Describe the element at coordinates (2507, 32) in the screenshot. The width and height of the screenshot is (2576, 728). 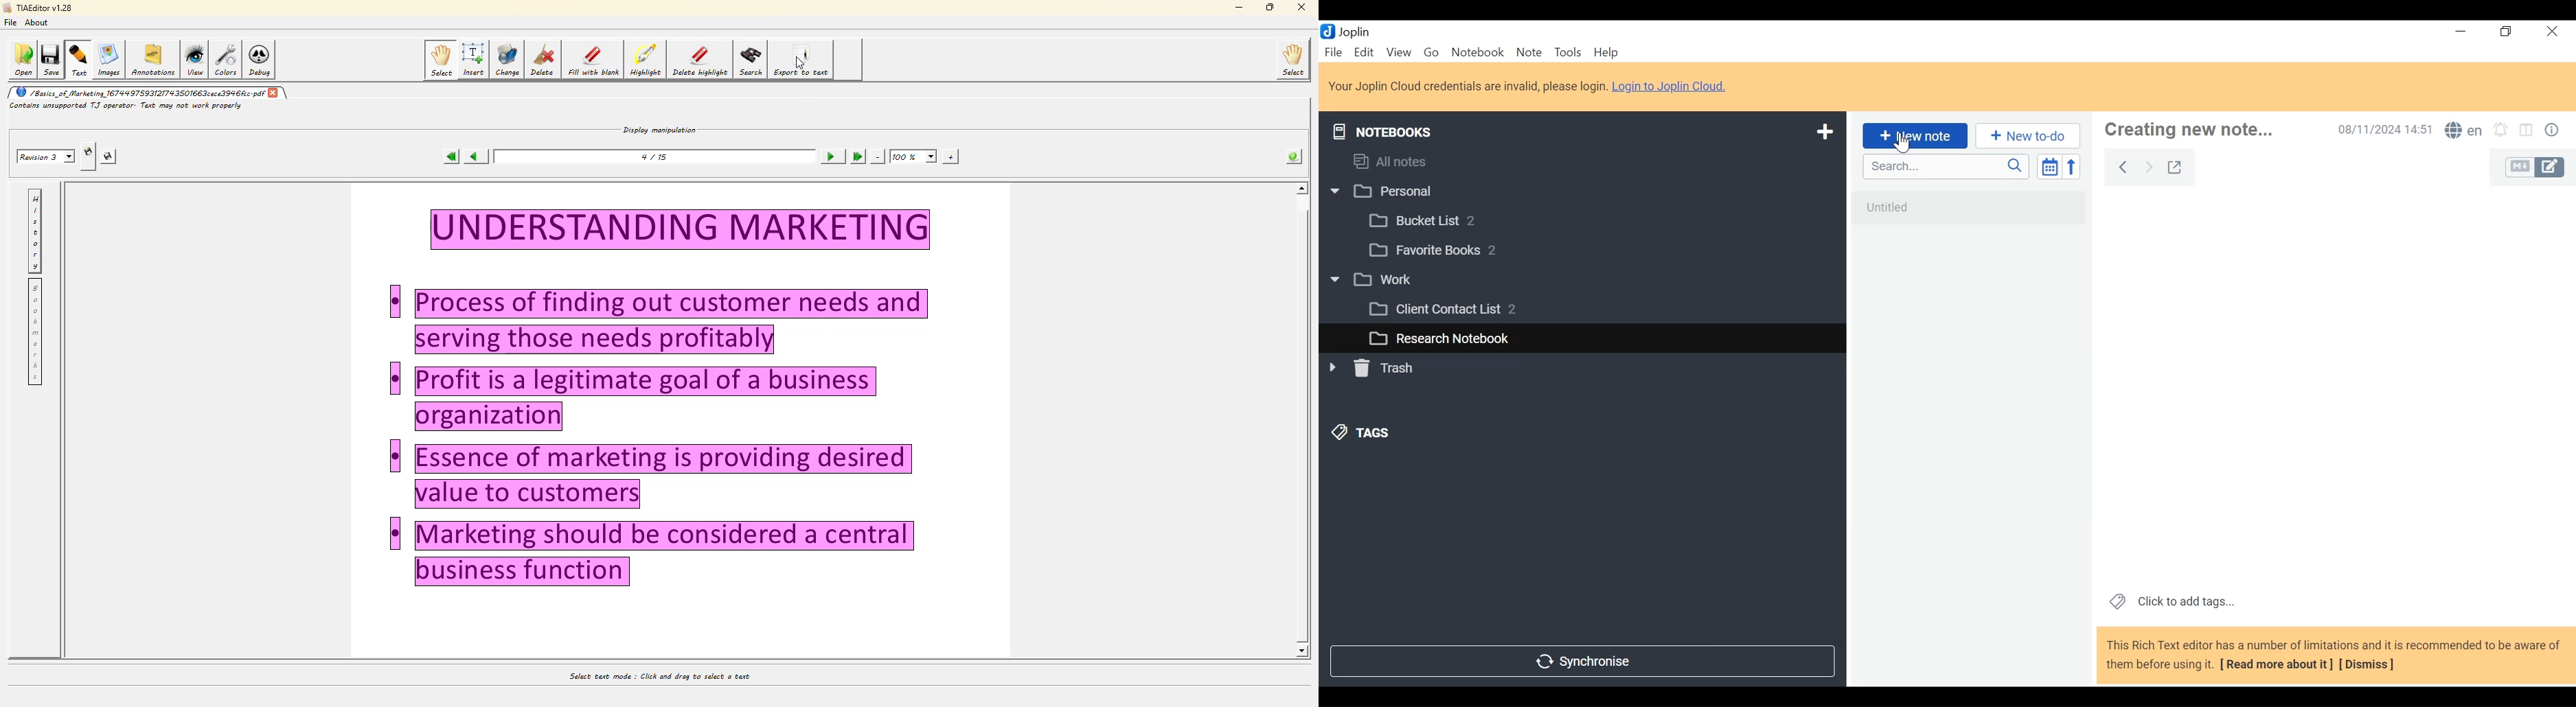
I see `Restore` at that location.